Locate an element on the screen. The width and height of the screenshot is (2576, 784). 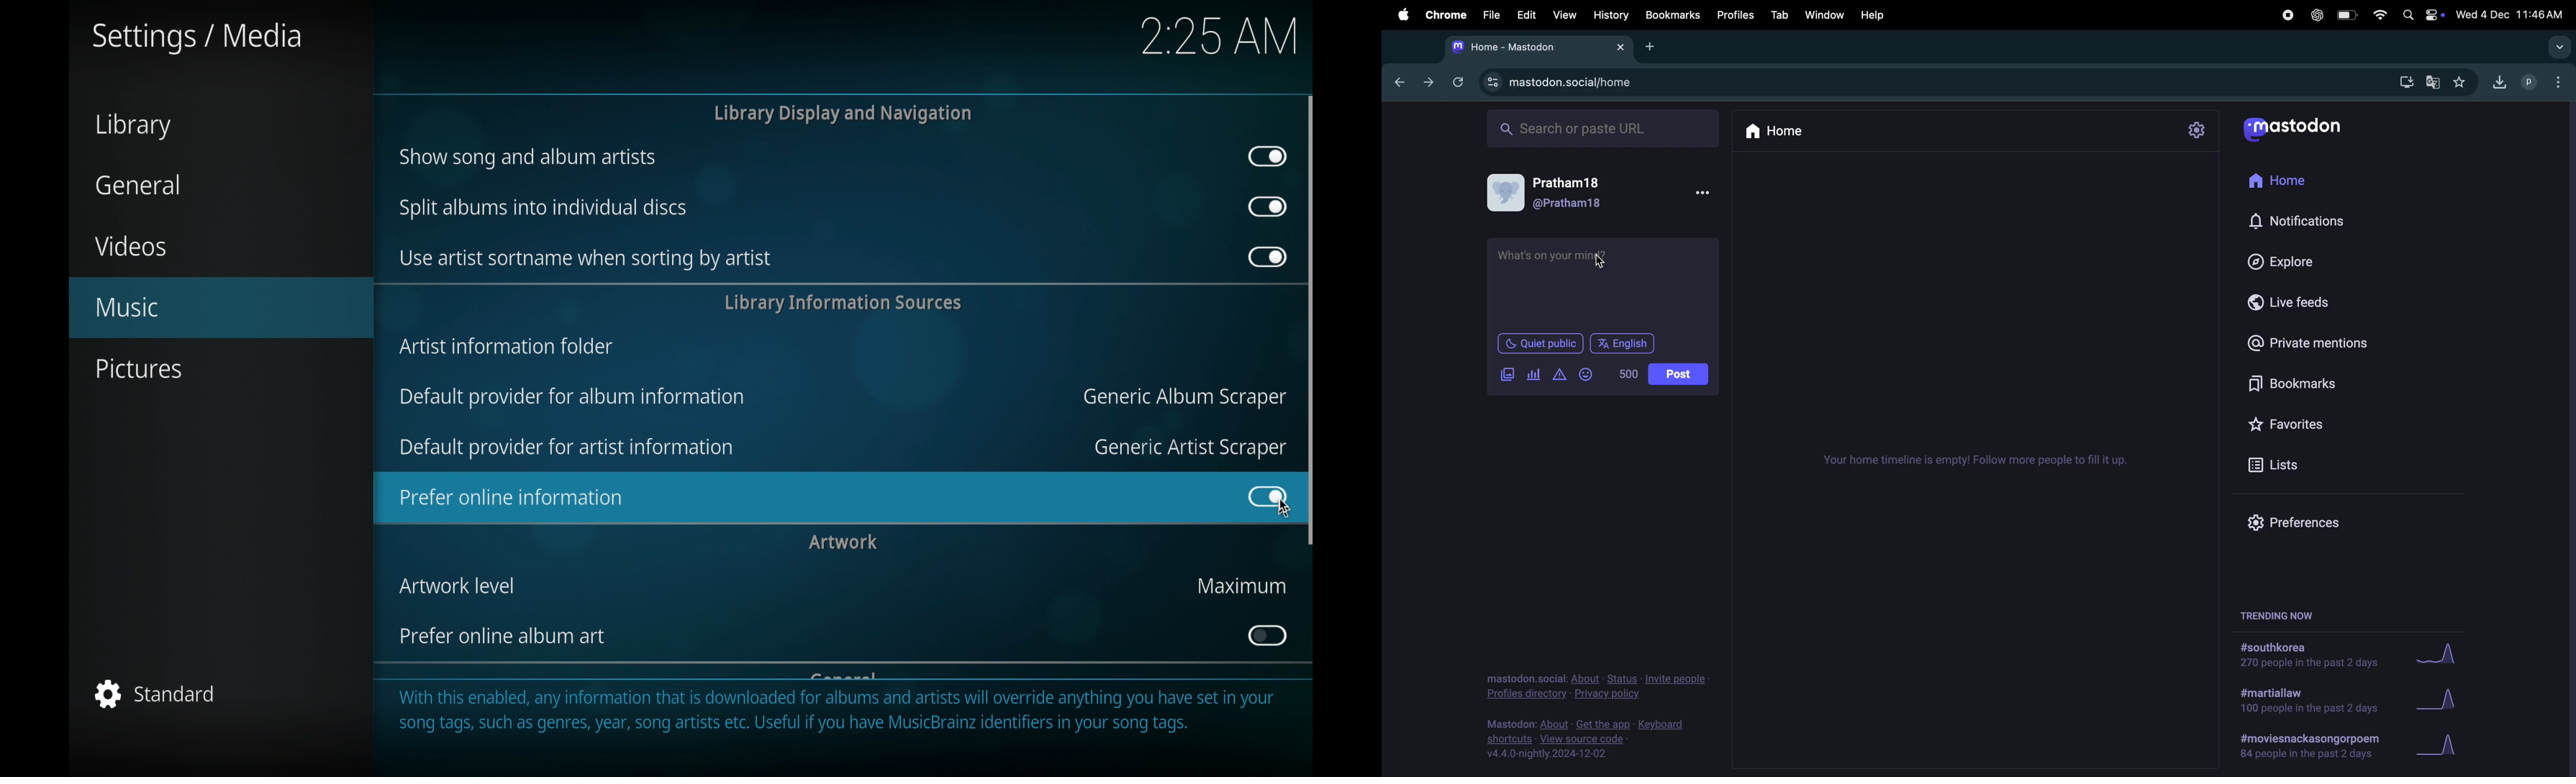
default provider for album information is located at coordinates (574, 398).